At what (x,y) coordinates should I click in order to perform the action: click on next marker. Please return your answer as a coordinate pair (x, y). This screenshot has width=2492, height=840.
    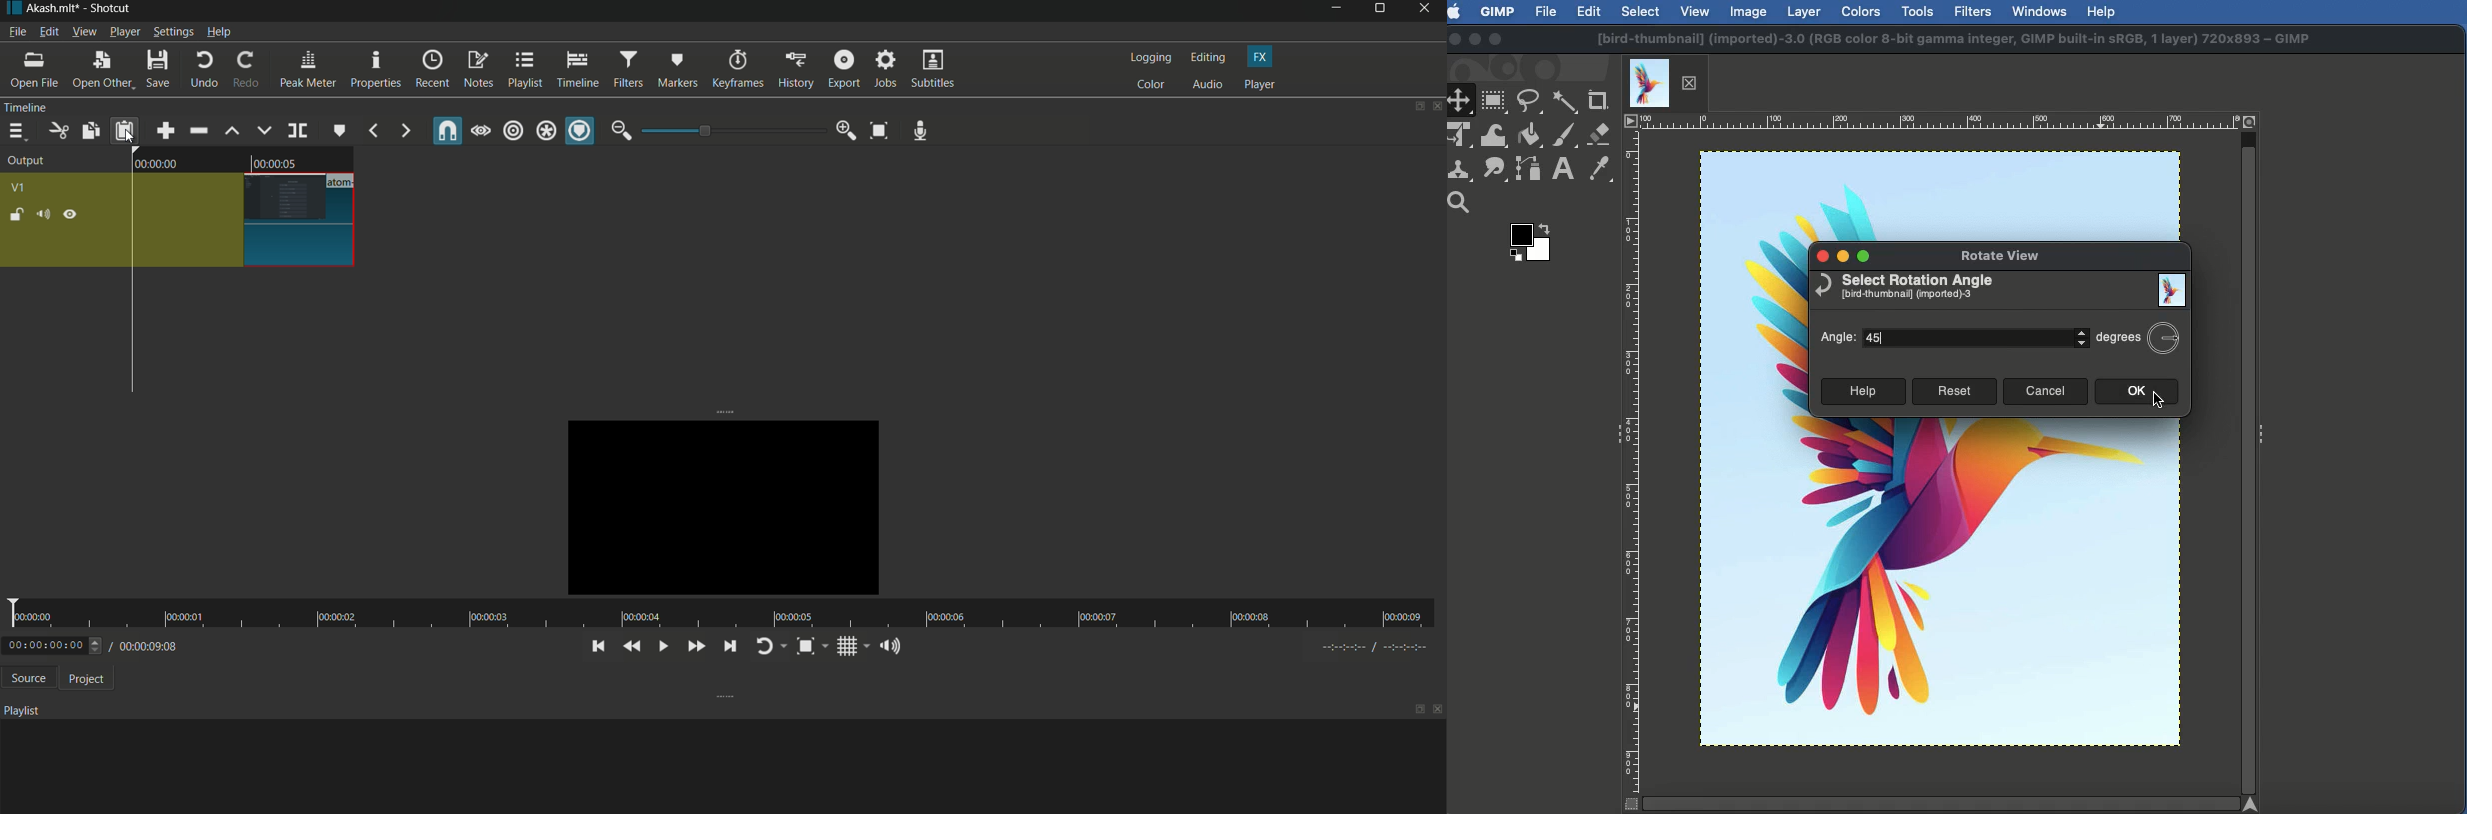
    Looking at the image, I should click on (405, 132).